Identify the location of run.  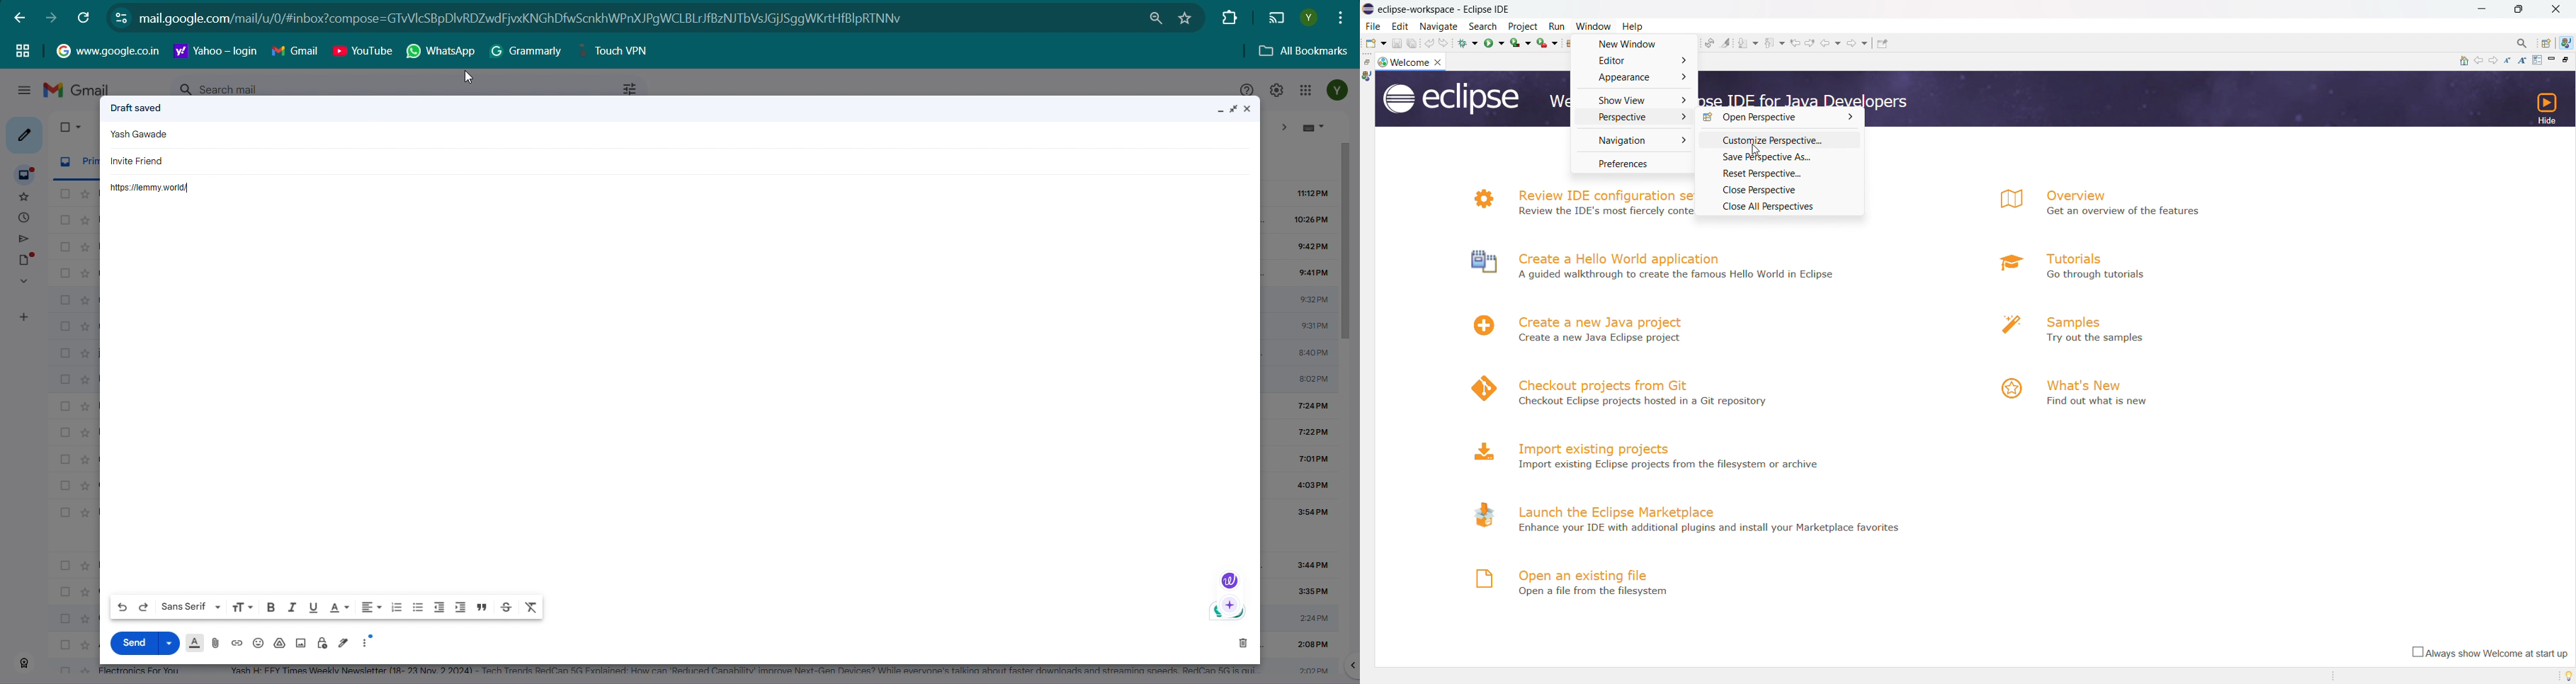
(1556, 27).